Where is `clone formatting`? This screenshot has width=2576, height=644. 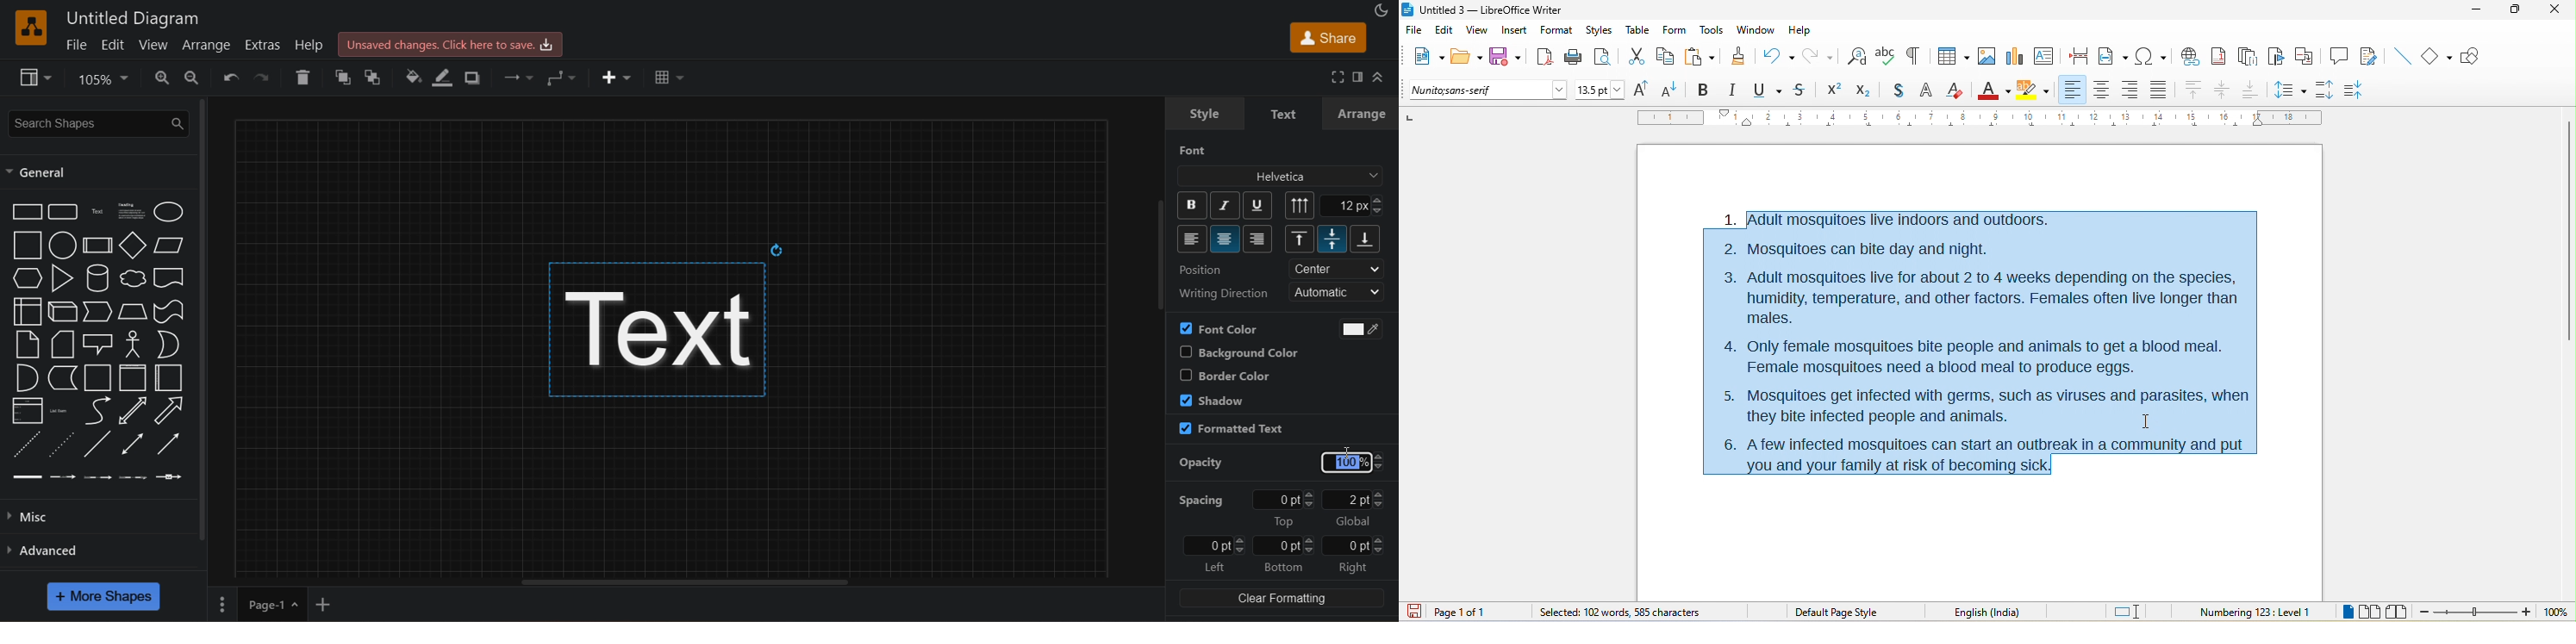
clone formatting is located at coordinates (1741, 58).